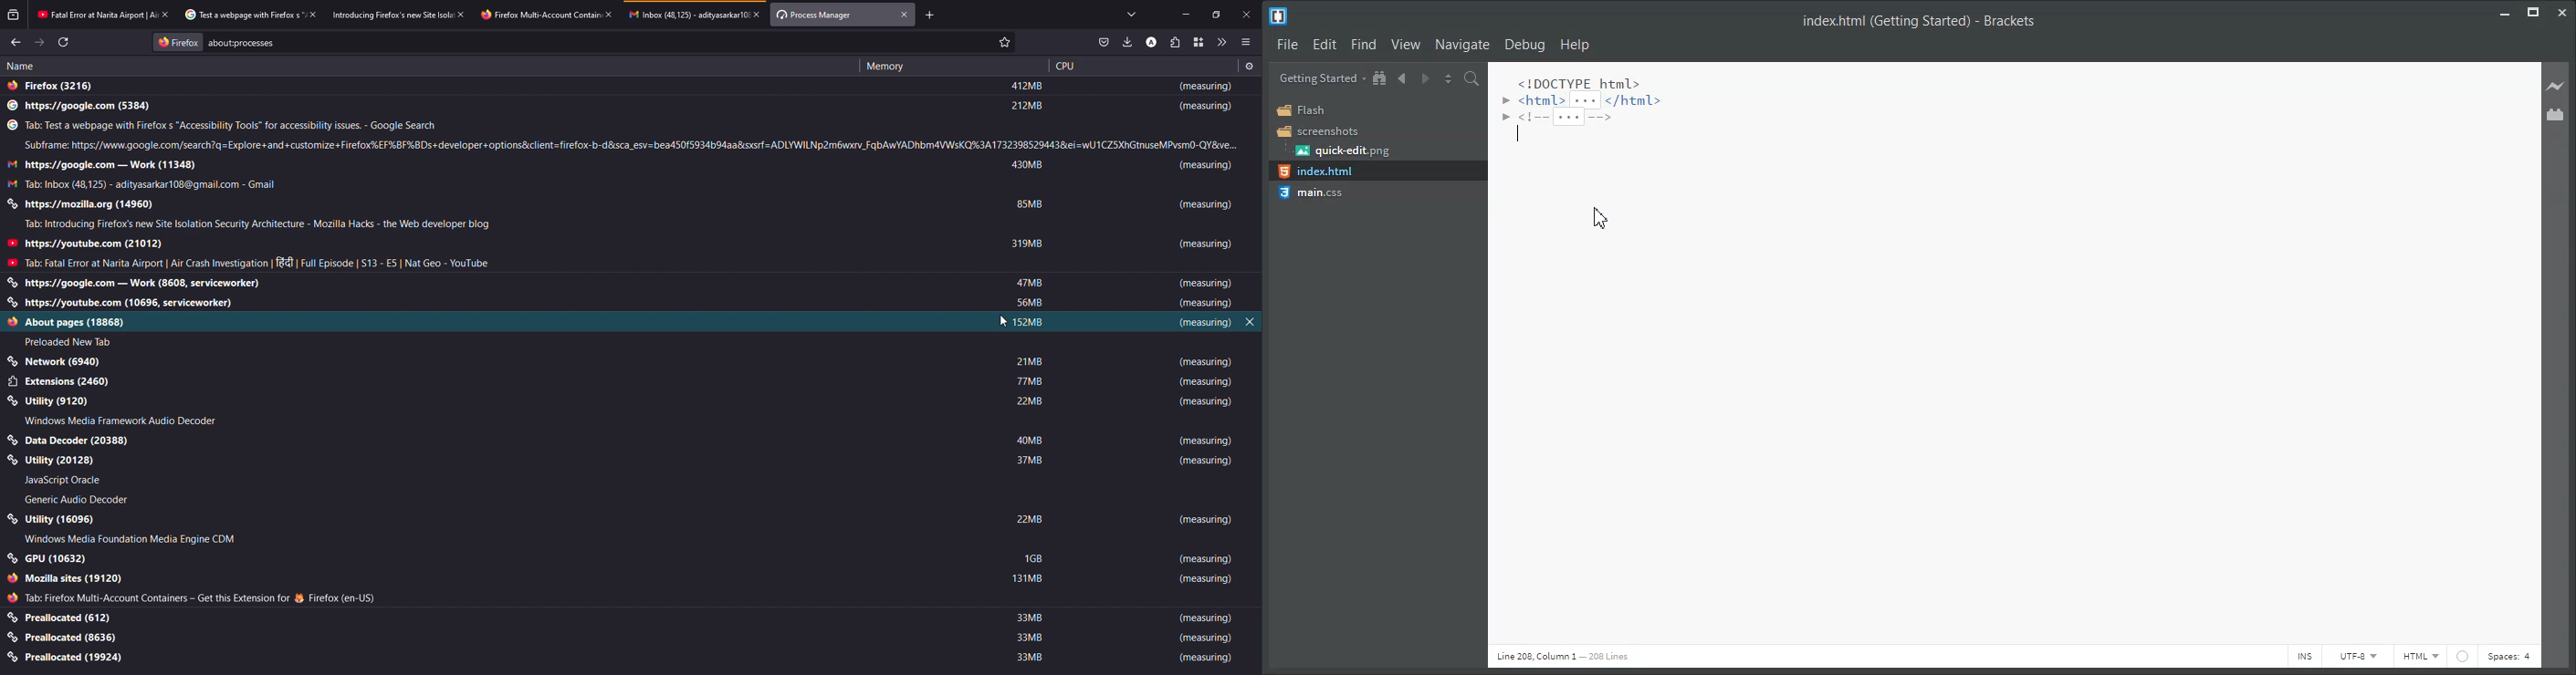  What do you see at coordinates (2423, 656) in the screenshot?
I see `HTML` at bounding box center [2423, 656].